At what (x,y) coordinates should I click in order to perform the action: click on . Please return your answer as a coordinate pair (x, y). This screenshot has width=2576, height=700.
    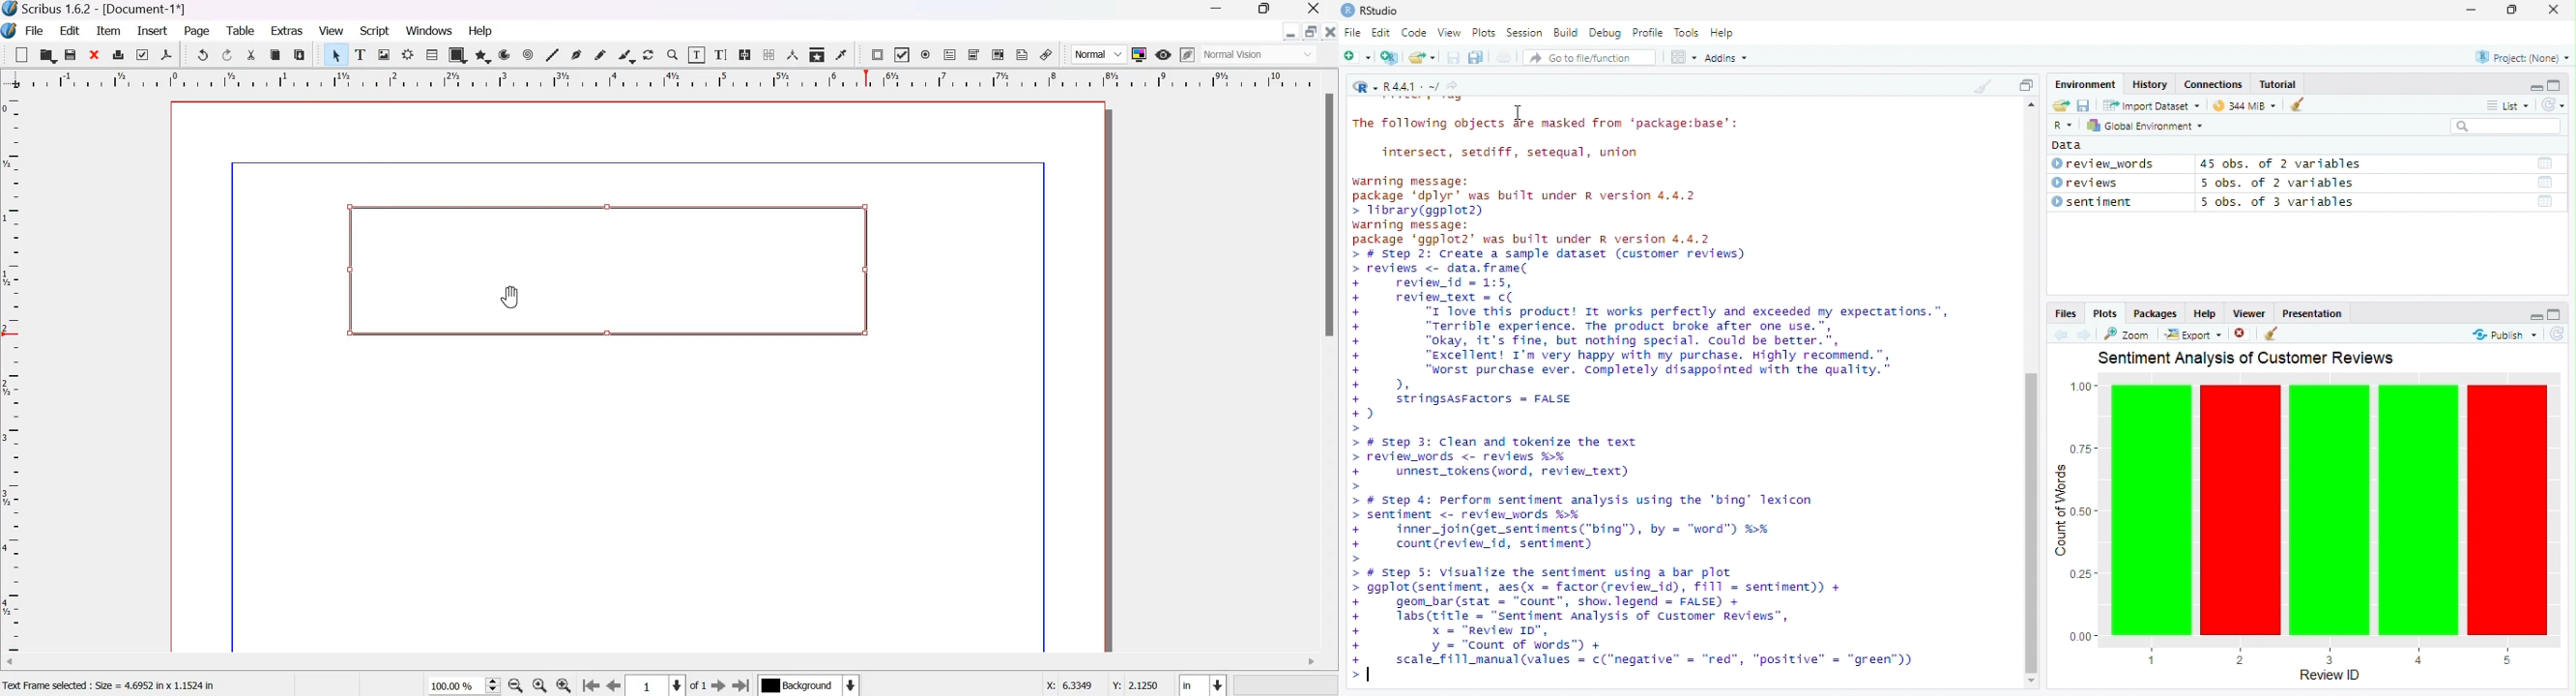
    Looking at the image, I should click on (566, 686).